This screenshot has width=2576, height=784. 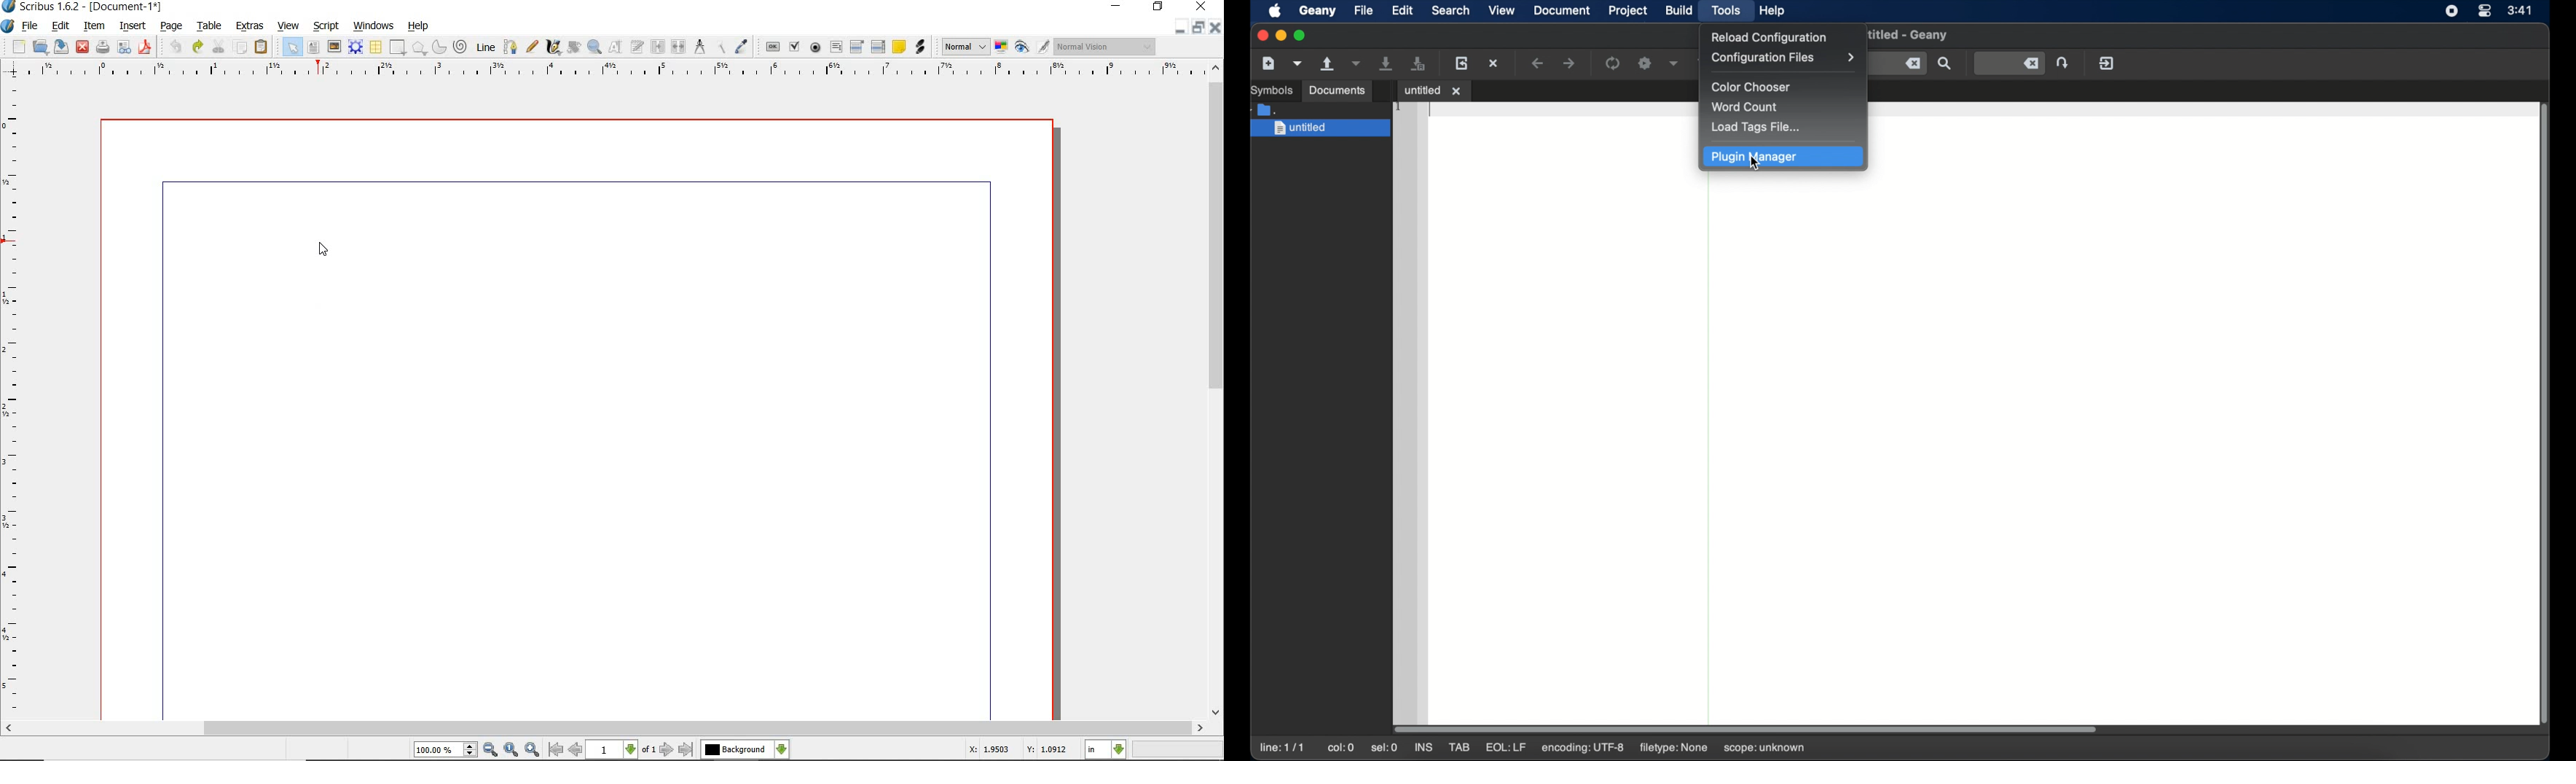 I want to click on help, so click(x=418, y=26).